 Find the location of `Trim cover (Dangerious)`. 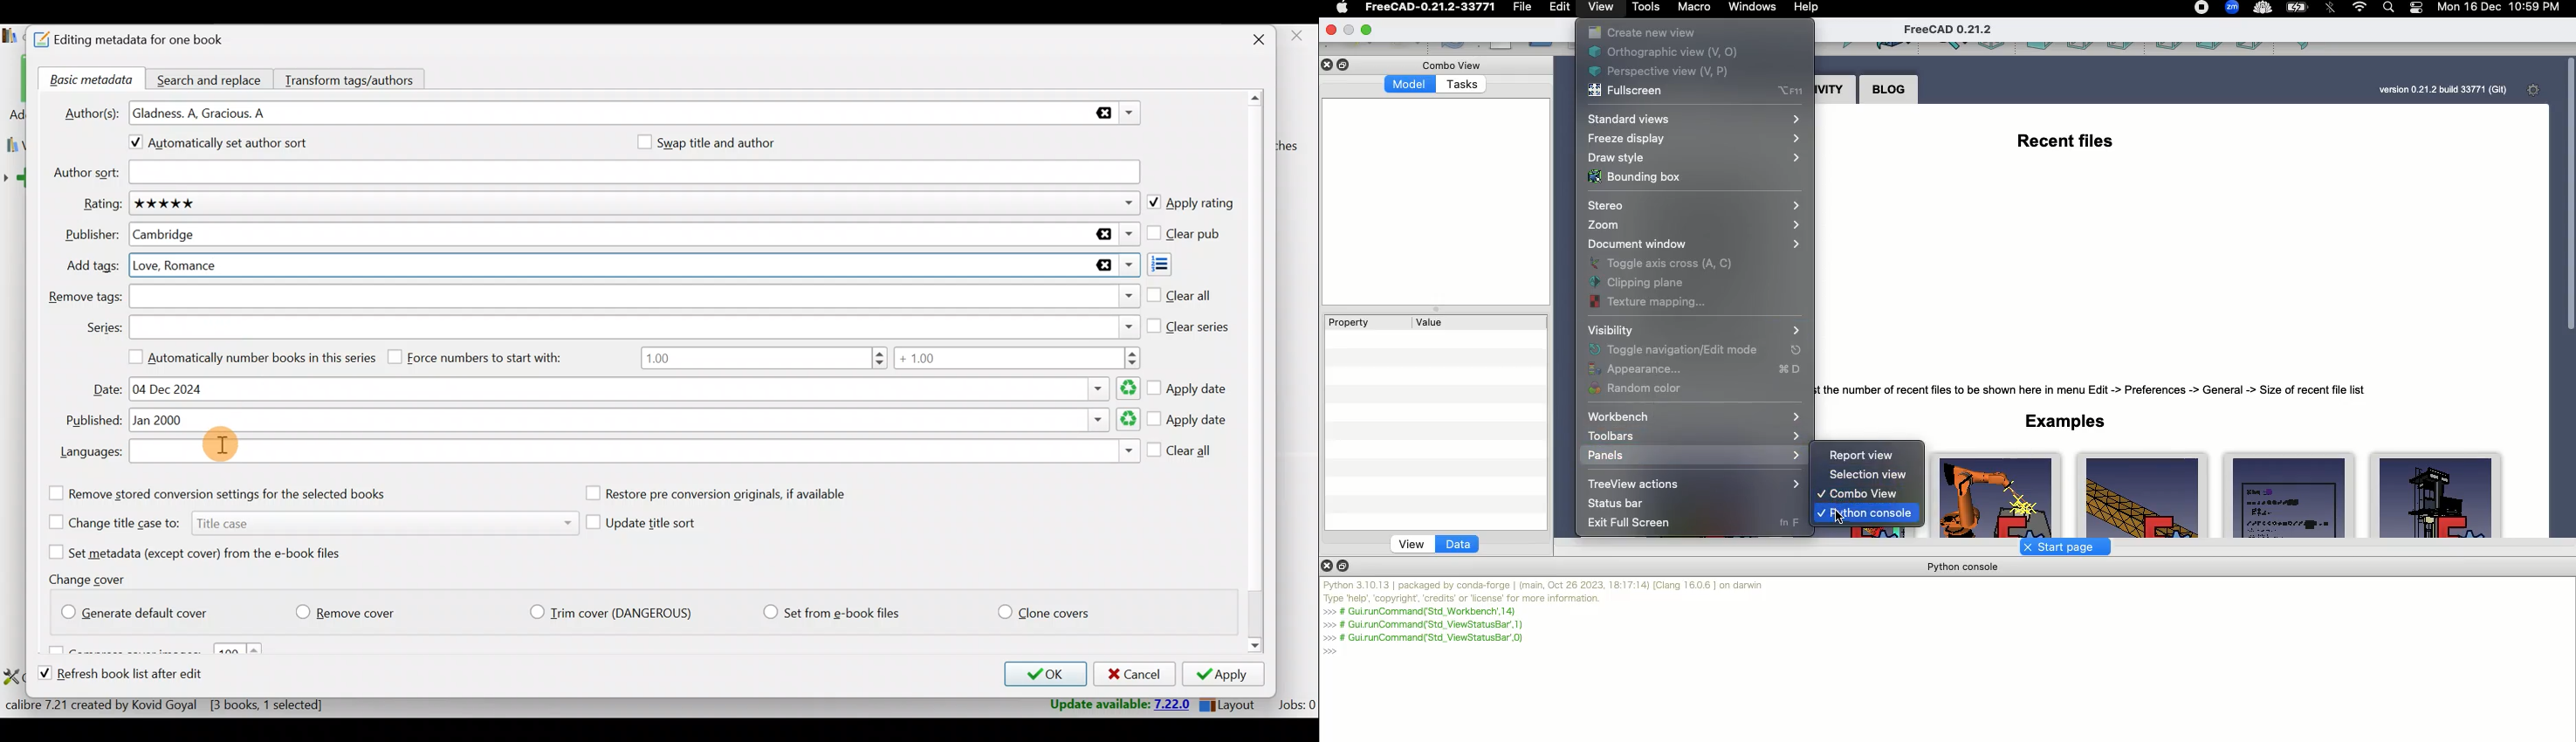

Trim cover (Dangerious) is located at coordinates (615, 614).